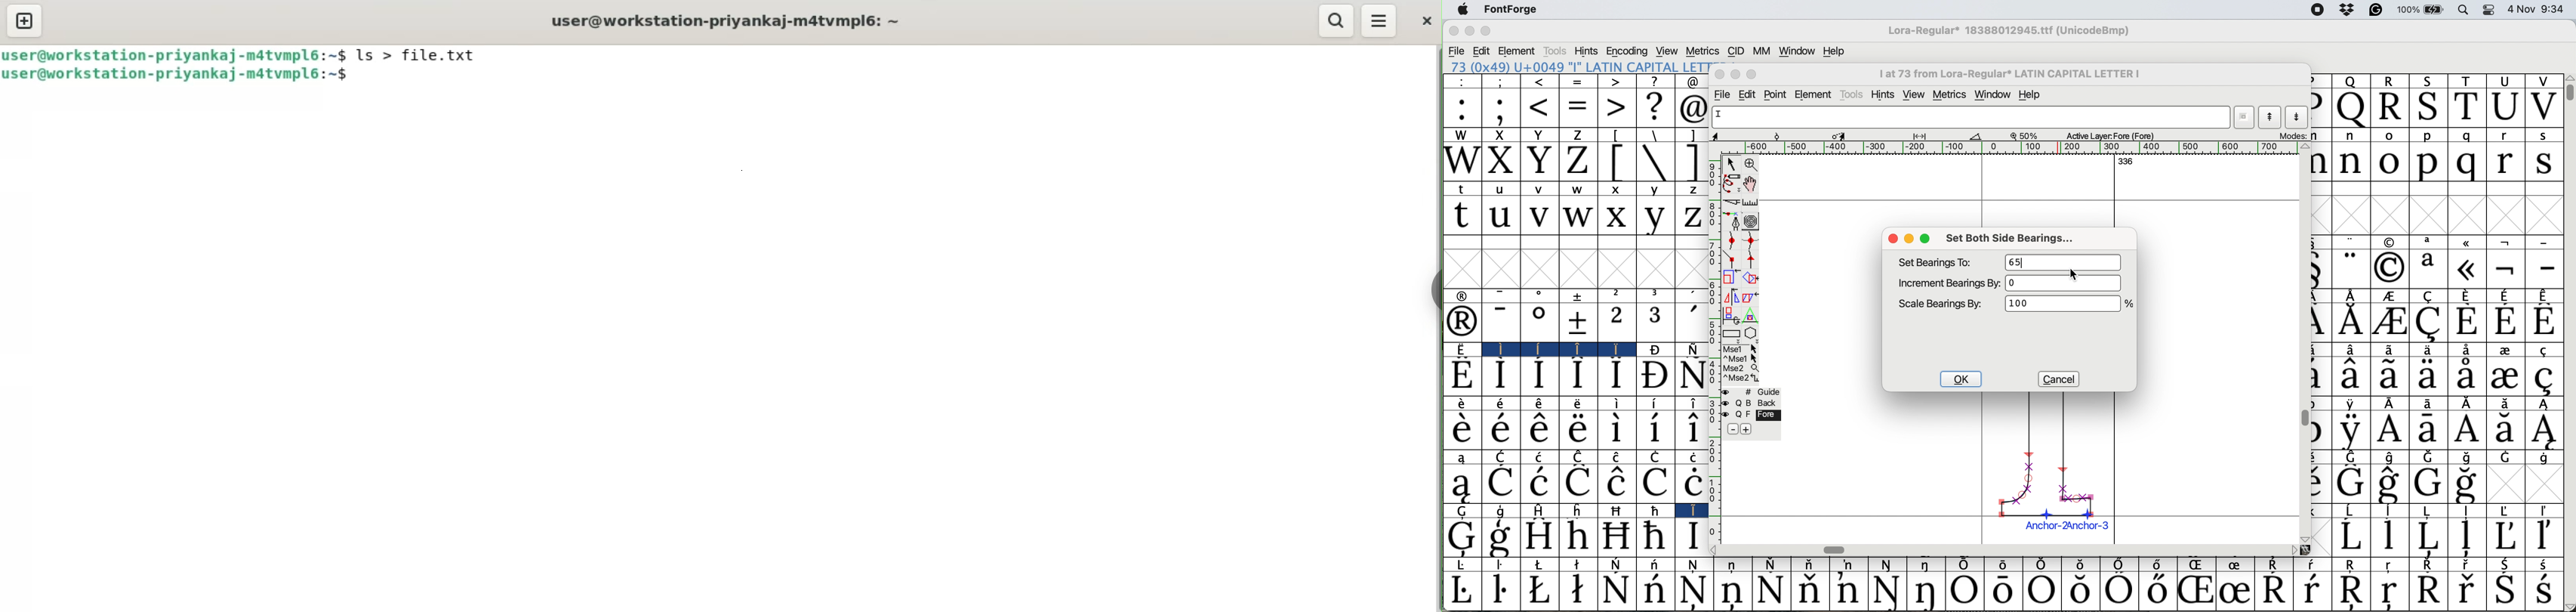 The height and width of the screenshot is (616, 2576). I want to click on Symbol, so click(1616, 483).